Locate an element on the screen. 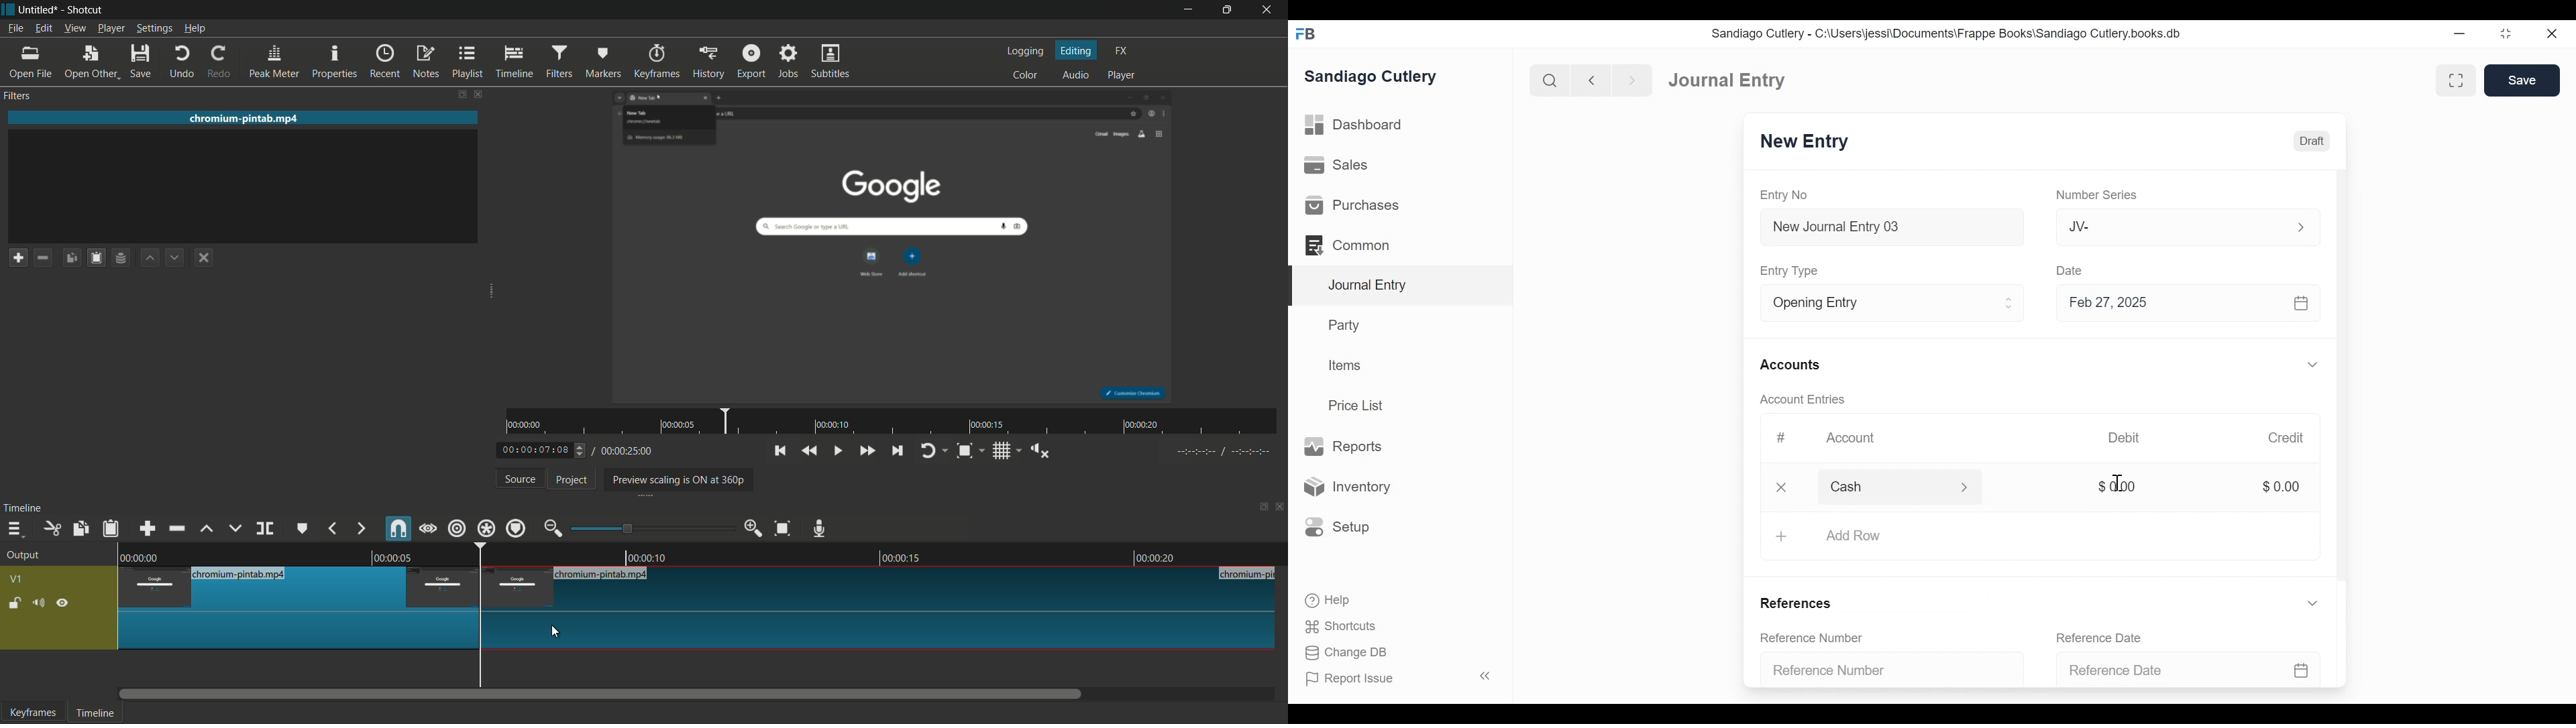 Image resolution: width=2576 pixels, height=728 pixels. ripple is located at coordinates (456, 528).